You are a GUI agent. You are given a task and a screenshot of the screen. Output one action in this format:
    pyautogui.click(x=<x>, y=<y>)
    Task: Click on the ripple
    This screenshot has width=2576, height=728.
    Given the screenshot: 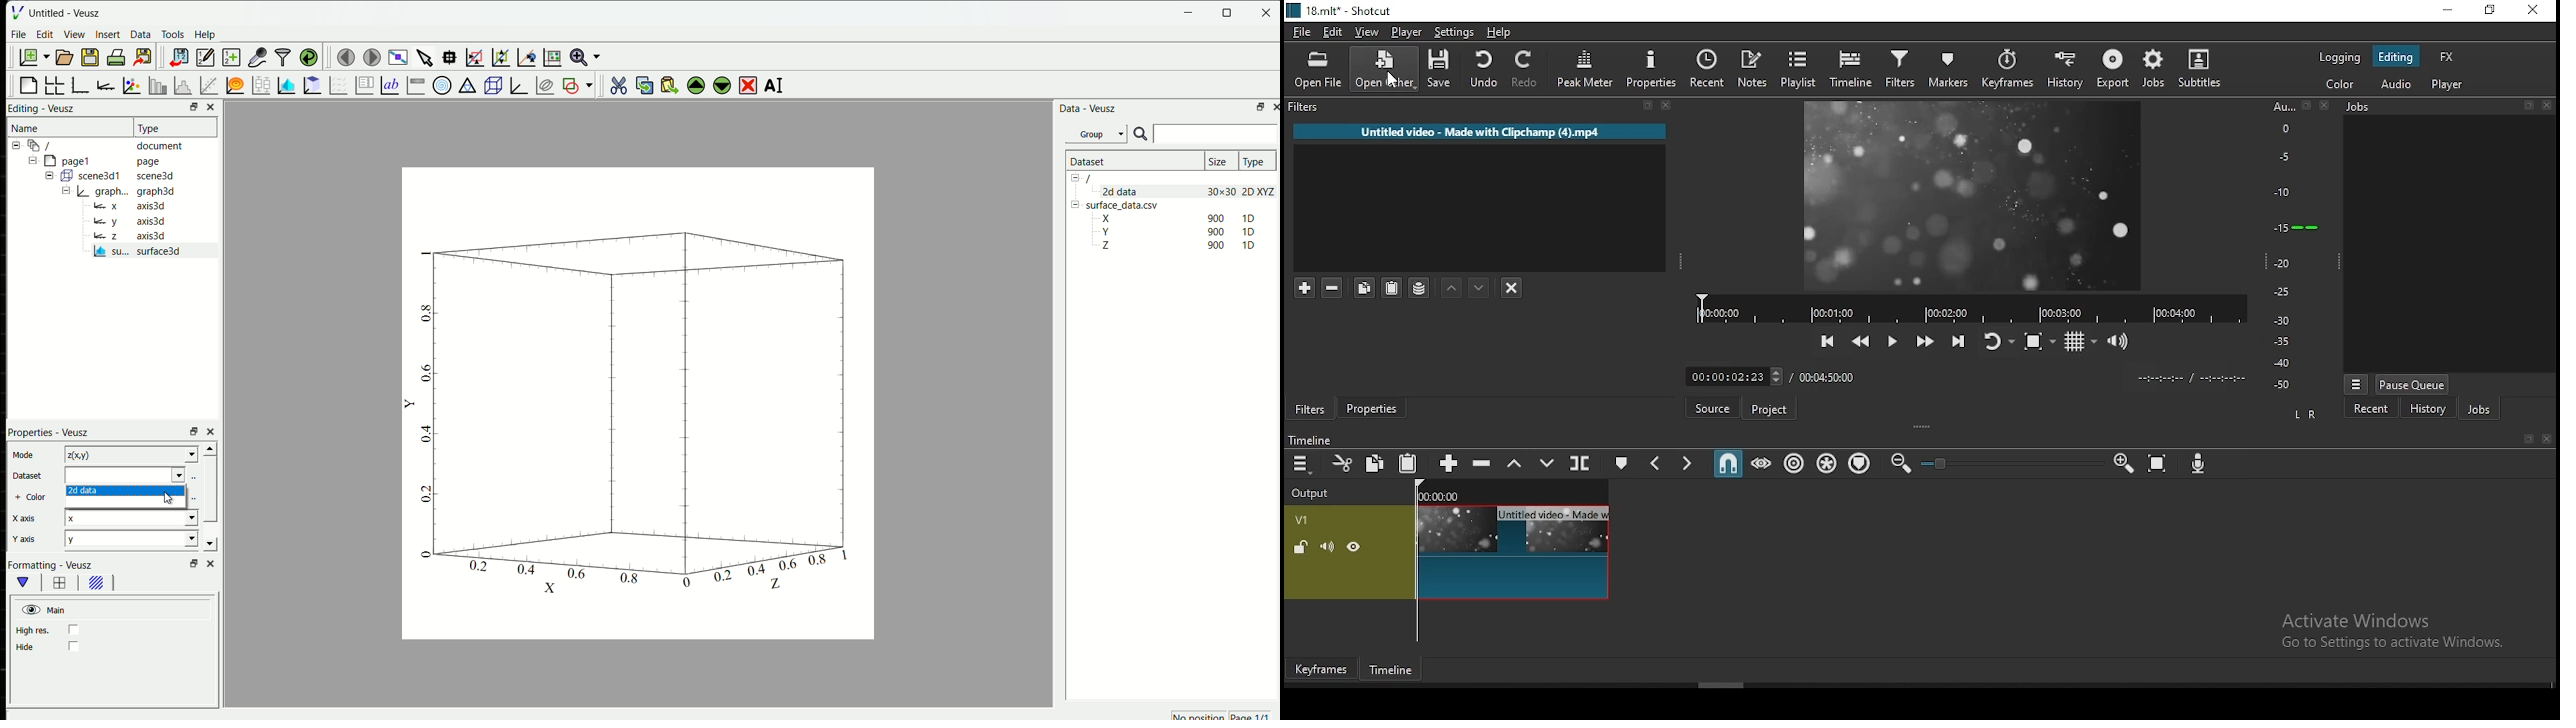 What is the action you would take?
    pyautogui.click(x=1791, y=463)
    